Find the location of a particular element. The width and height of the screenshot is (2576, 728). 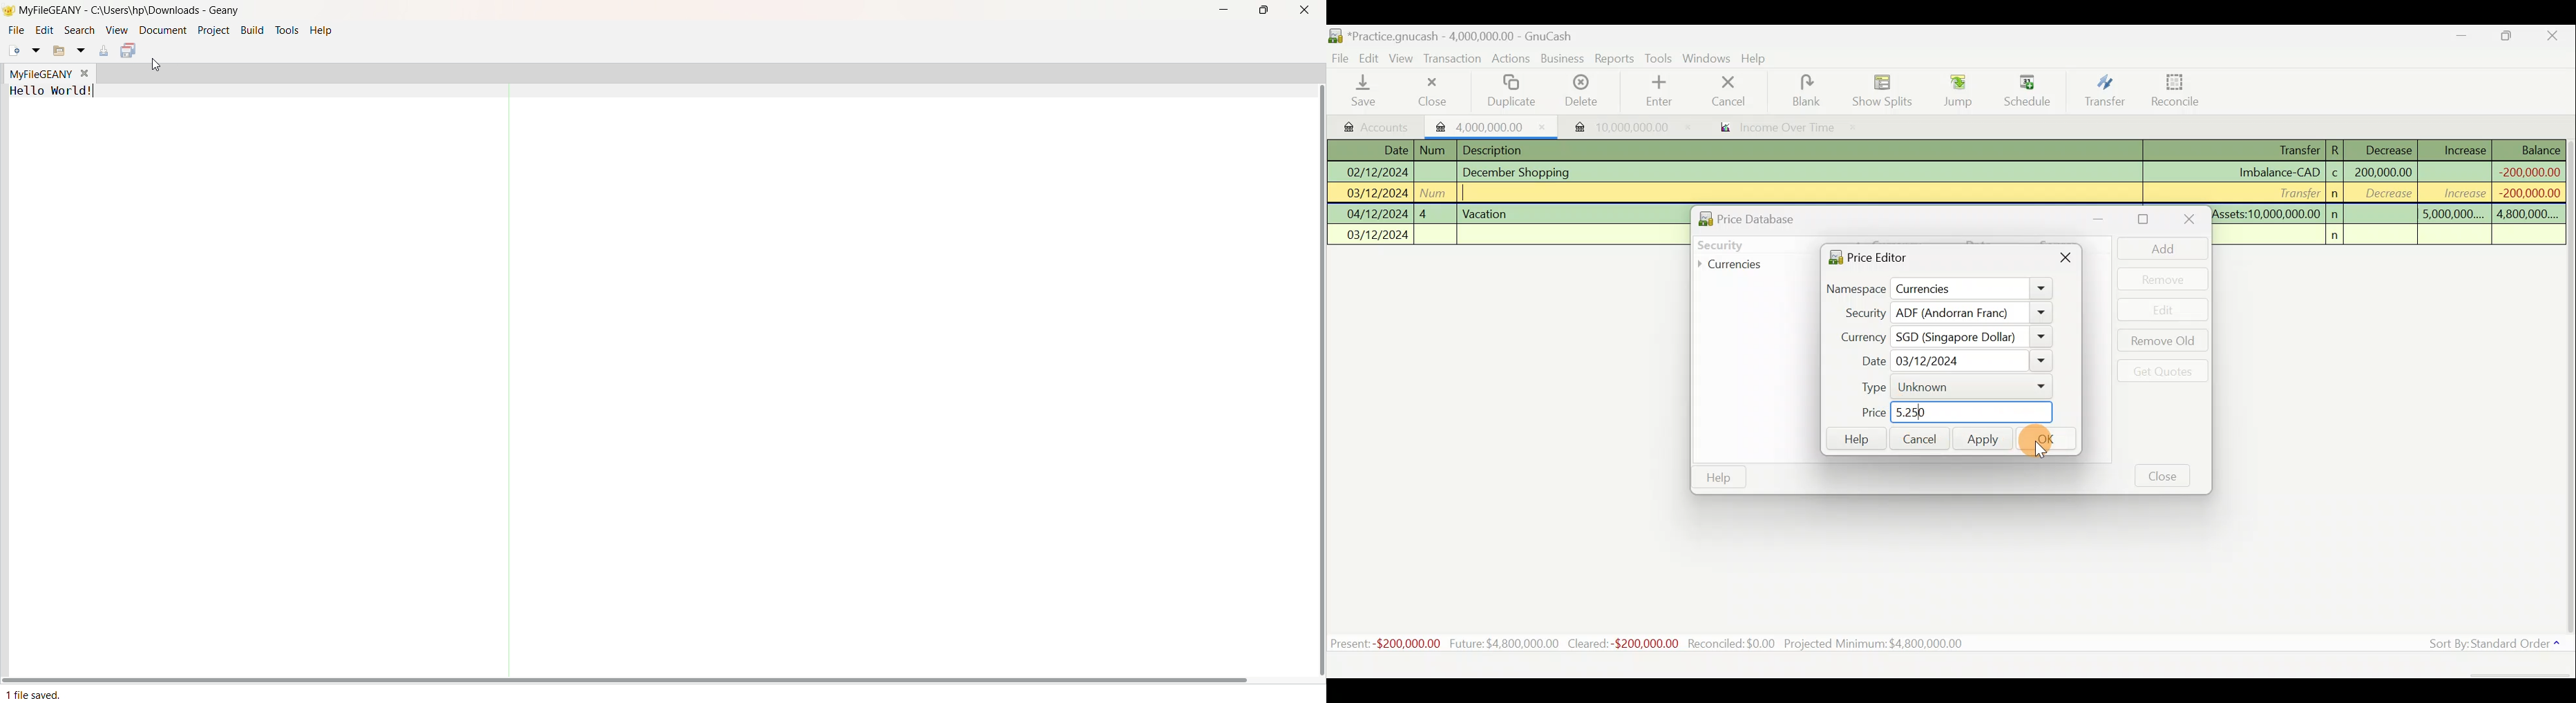

Jump is located at coordinates (1953, 91).